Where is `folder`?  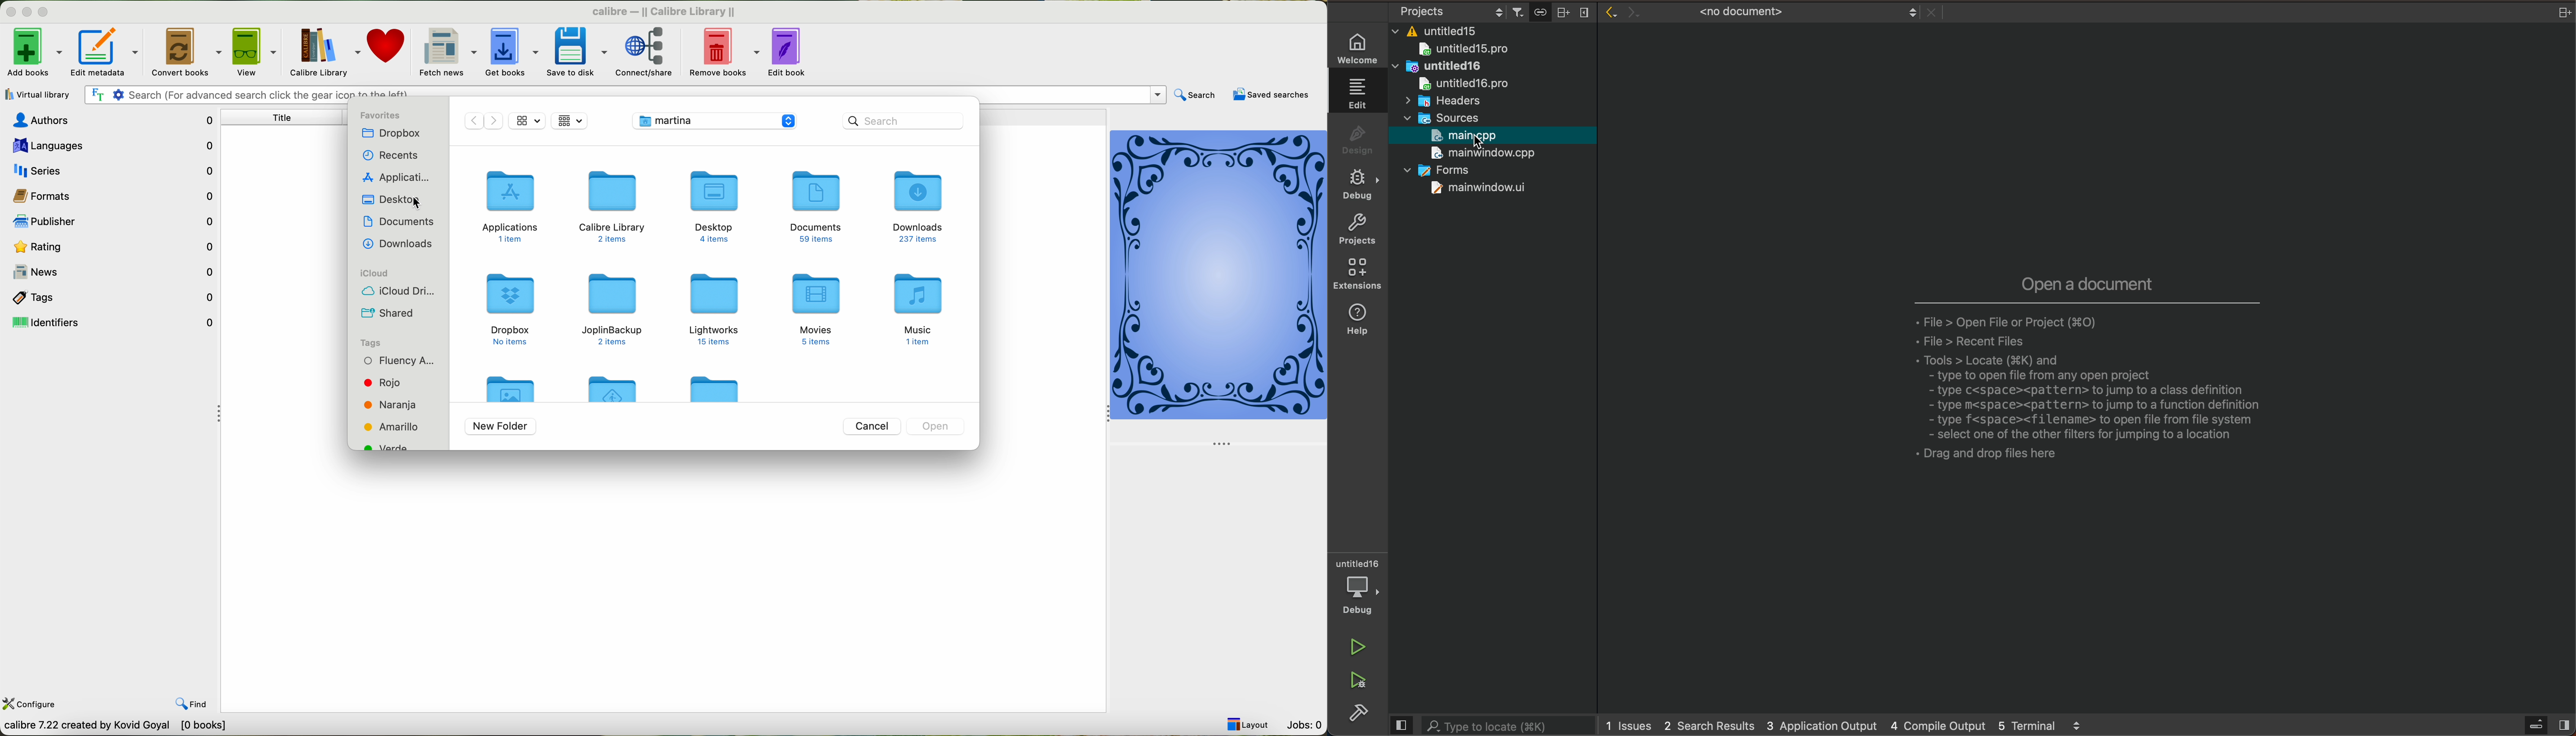 folder is located at coordinates (612, 387).